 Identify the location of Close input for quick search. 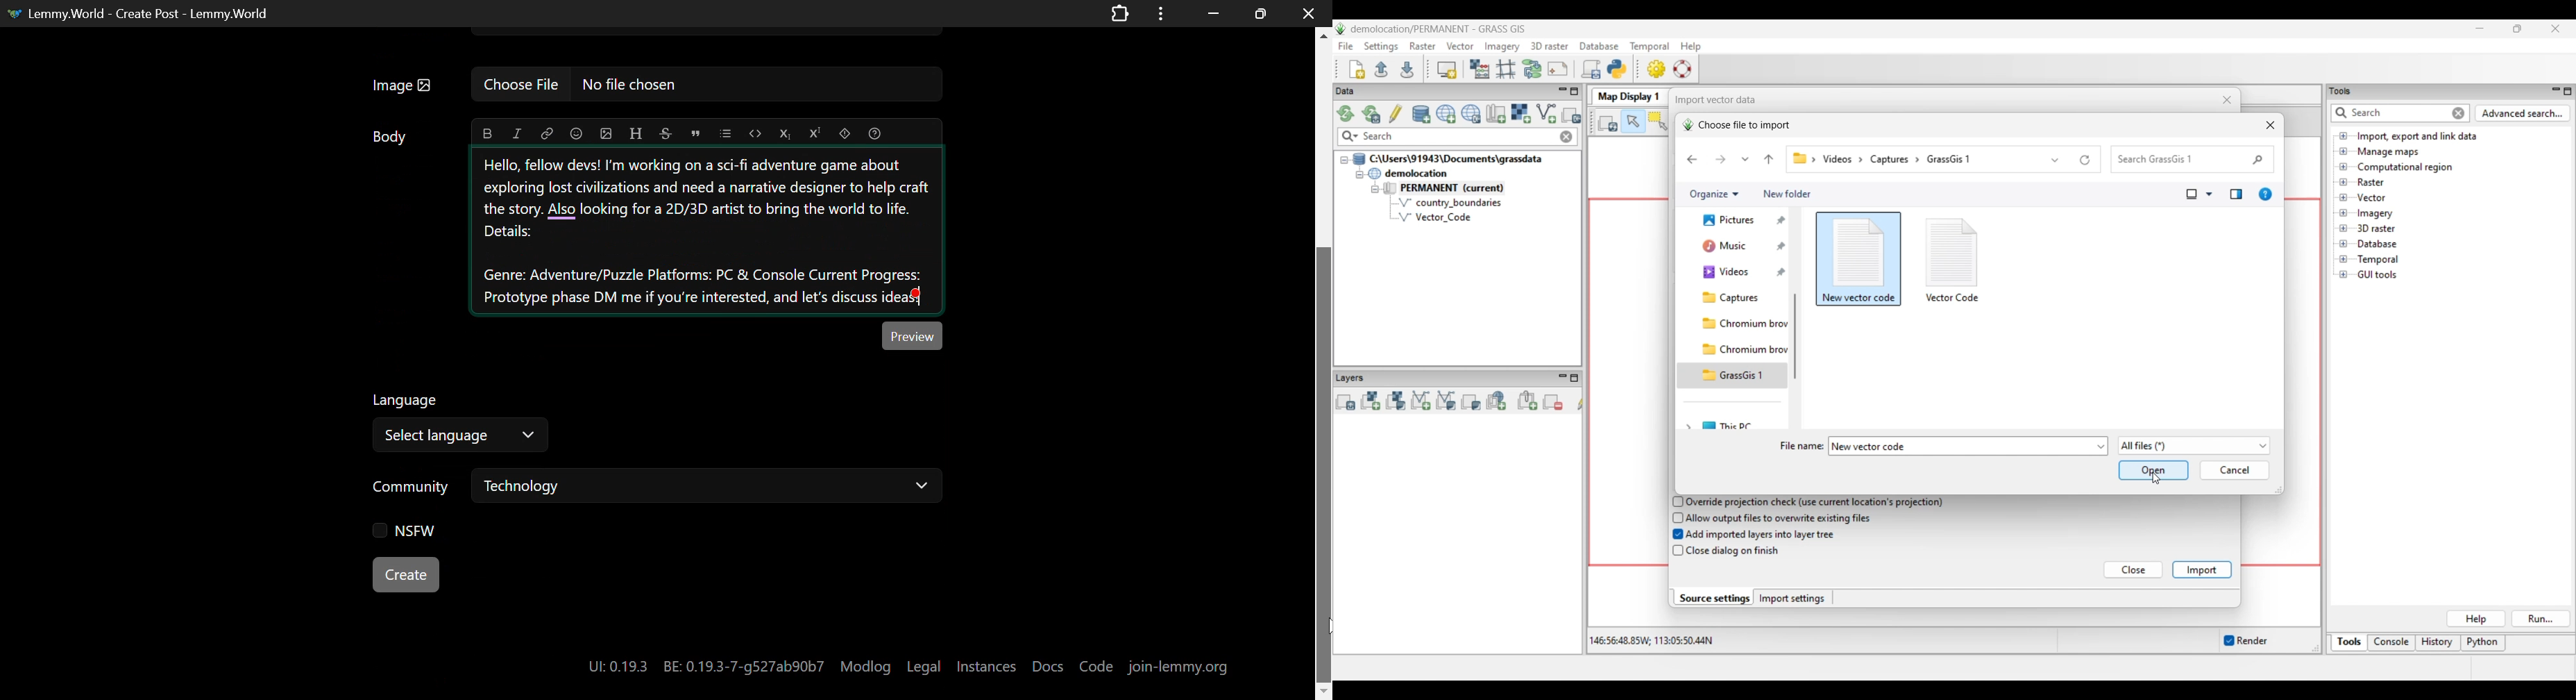
(2459, 113).